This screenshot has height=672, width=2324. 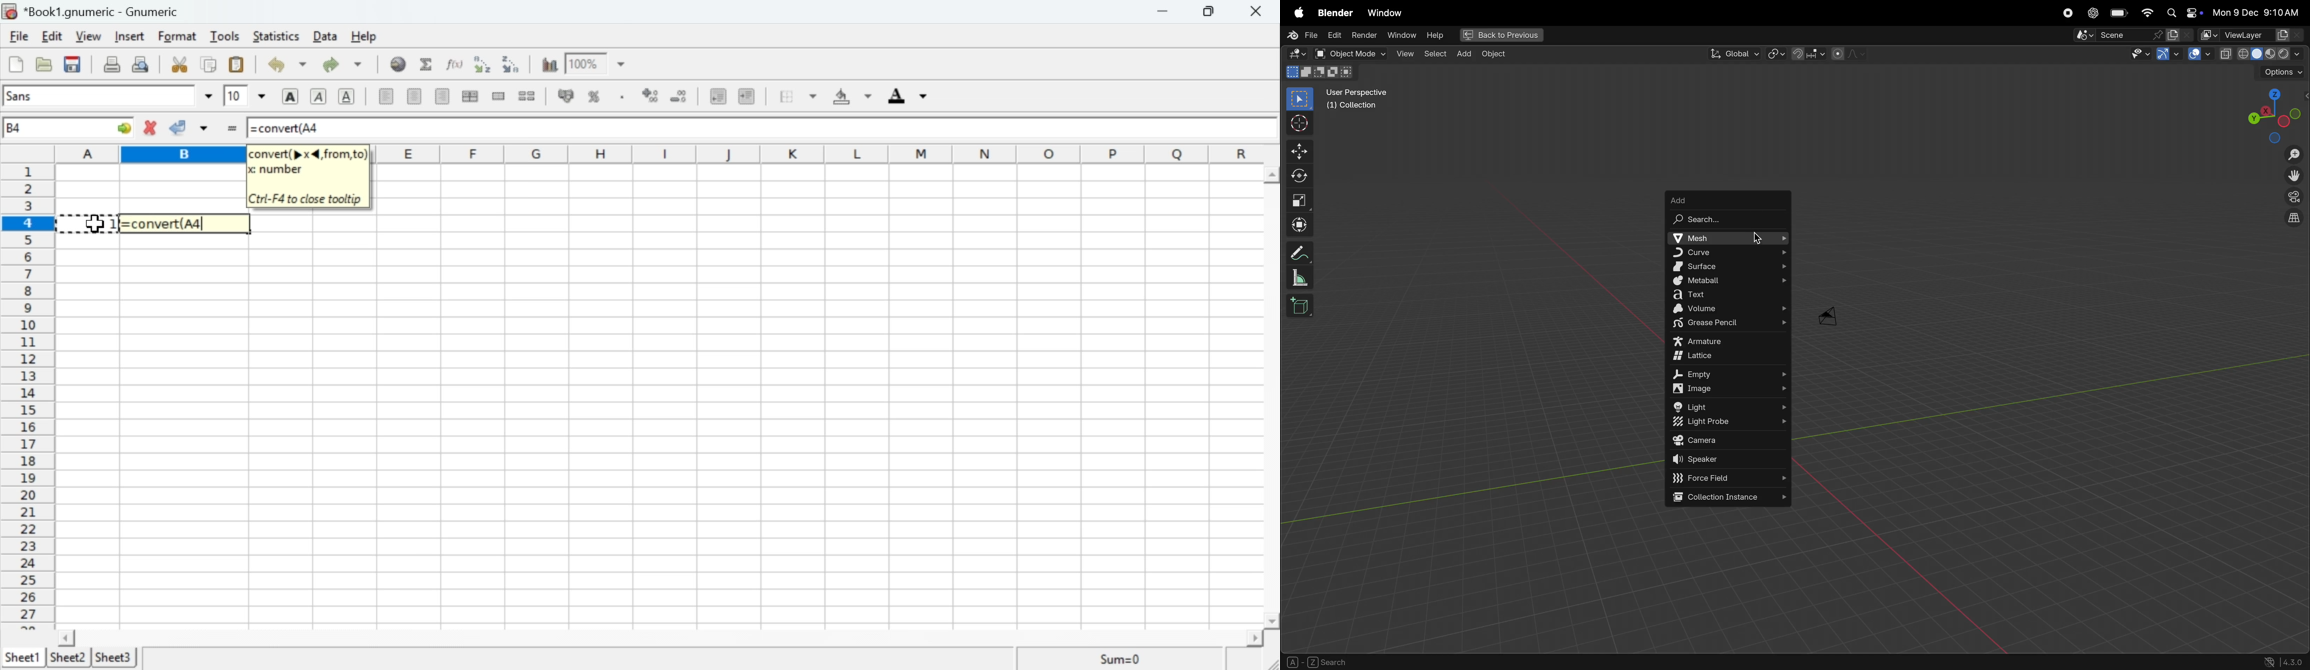 I want to click on Format, so click(x=178, y=37).